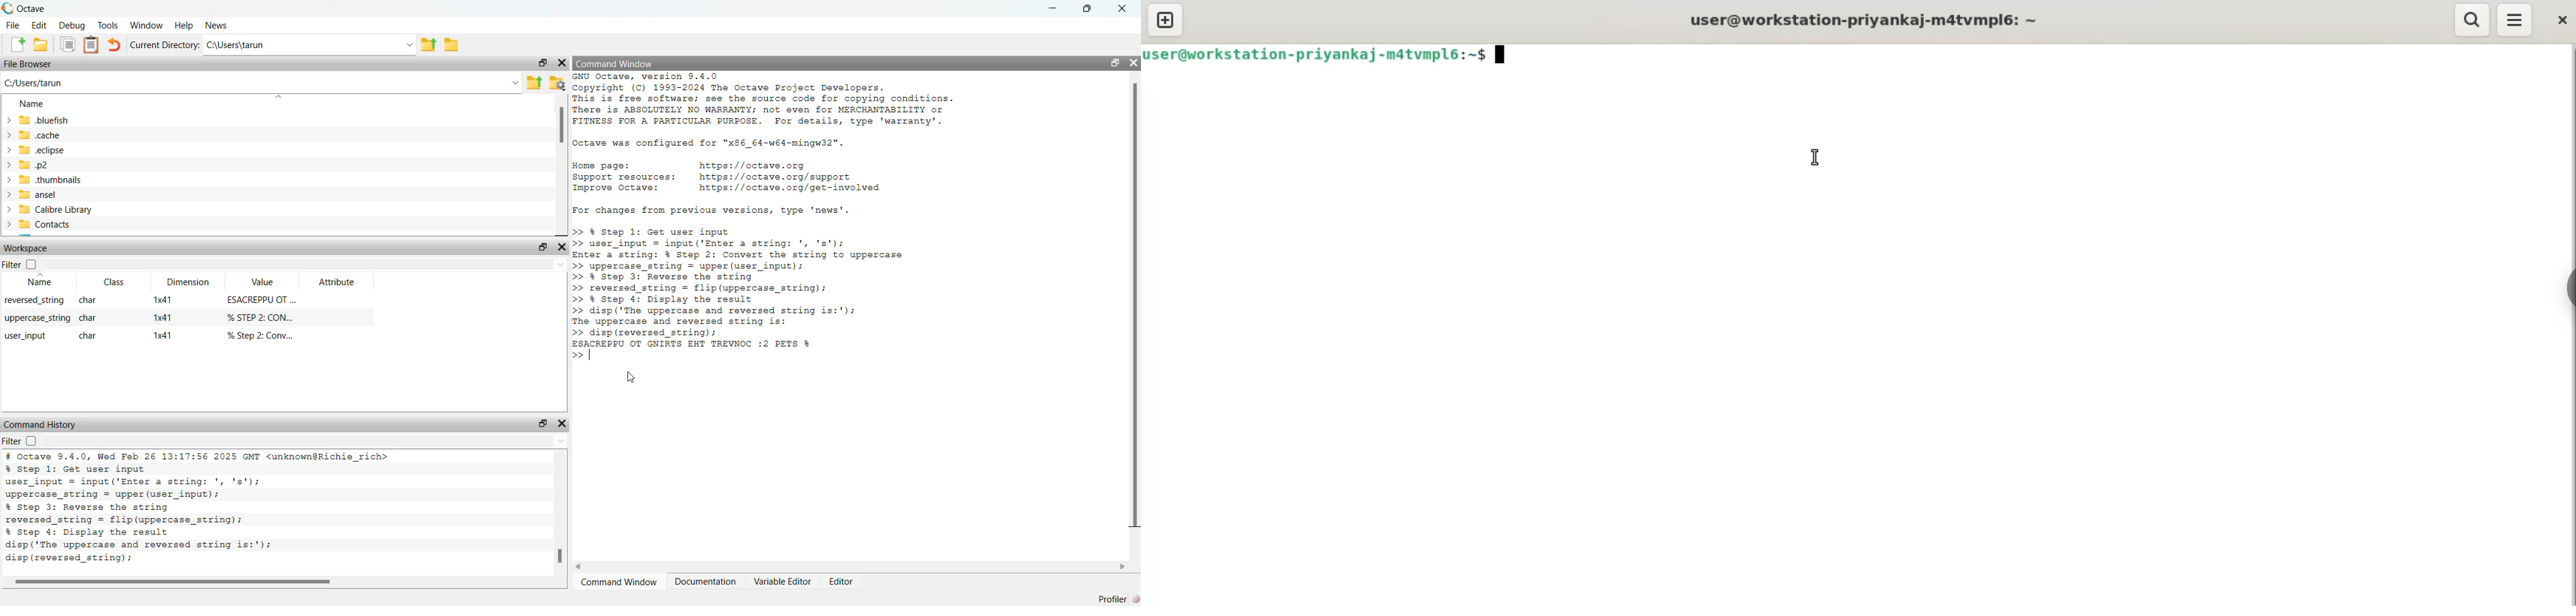 Image resolution: width=2576 pixels, height=616 pixels. Describe the element at coordinates (68, 151) in the screenshot. I see `.eclipse` at that location.